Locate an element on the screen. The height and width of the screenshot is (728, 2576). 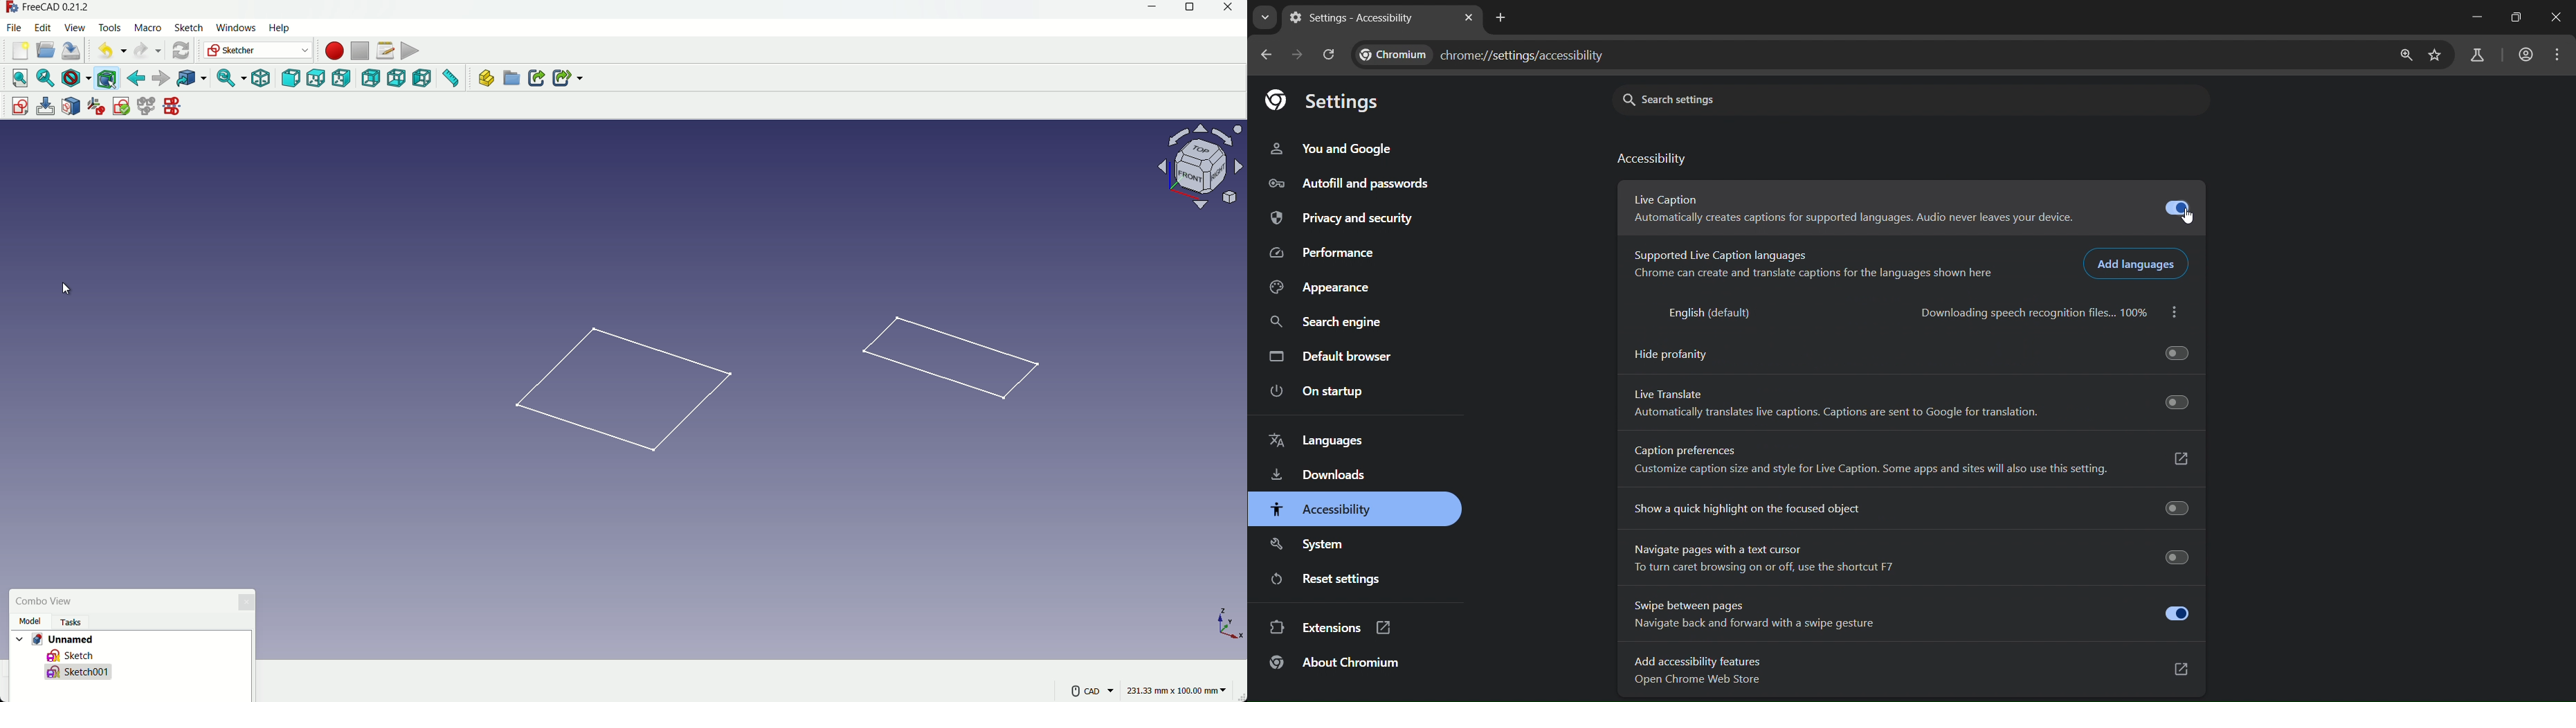
switch workbenches is located at coordinates (257, 50).